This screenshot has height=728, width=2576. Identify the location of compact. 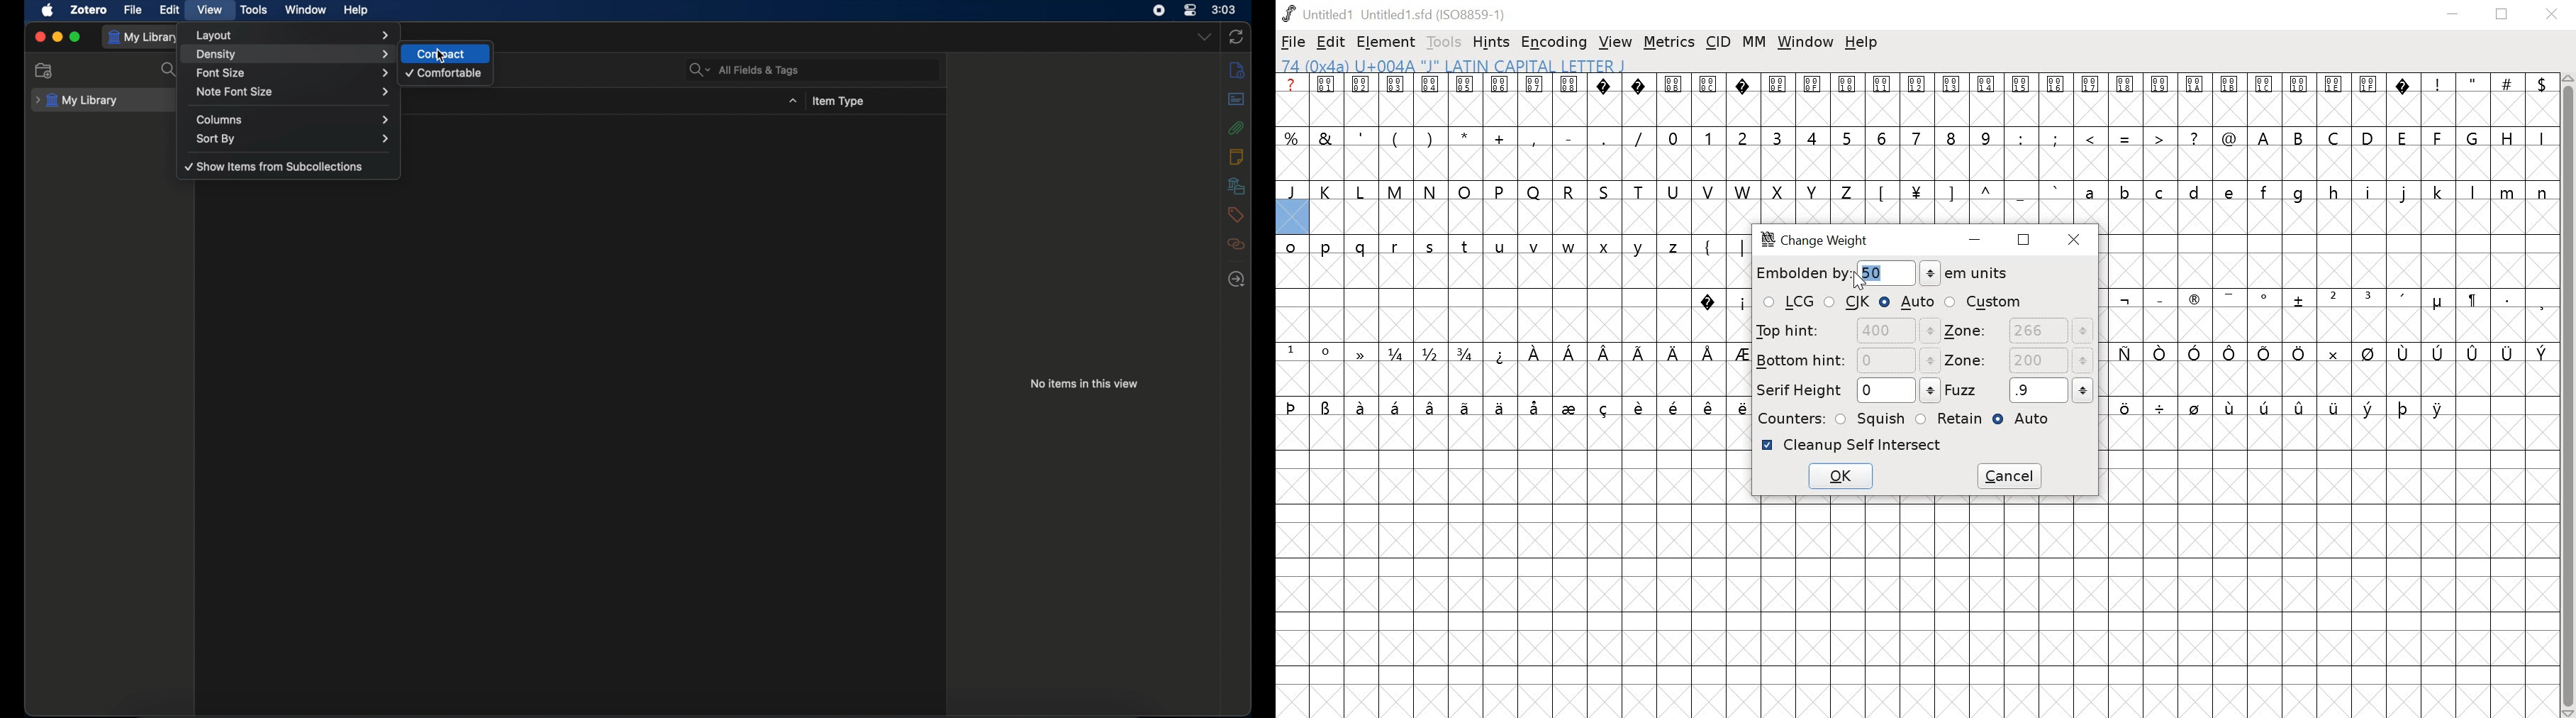
(441, 54).